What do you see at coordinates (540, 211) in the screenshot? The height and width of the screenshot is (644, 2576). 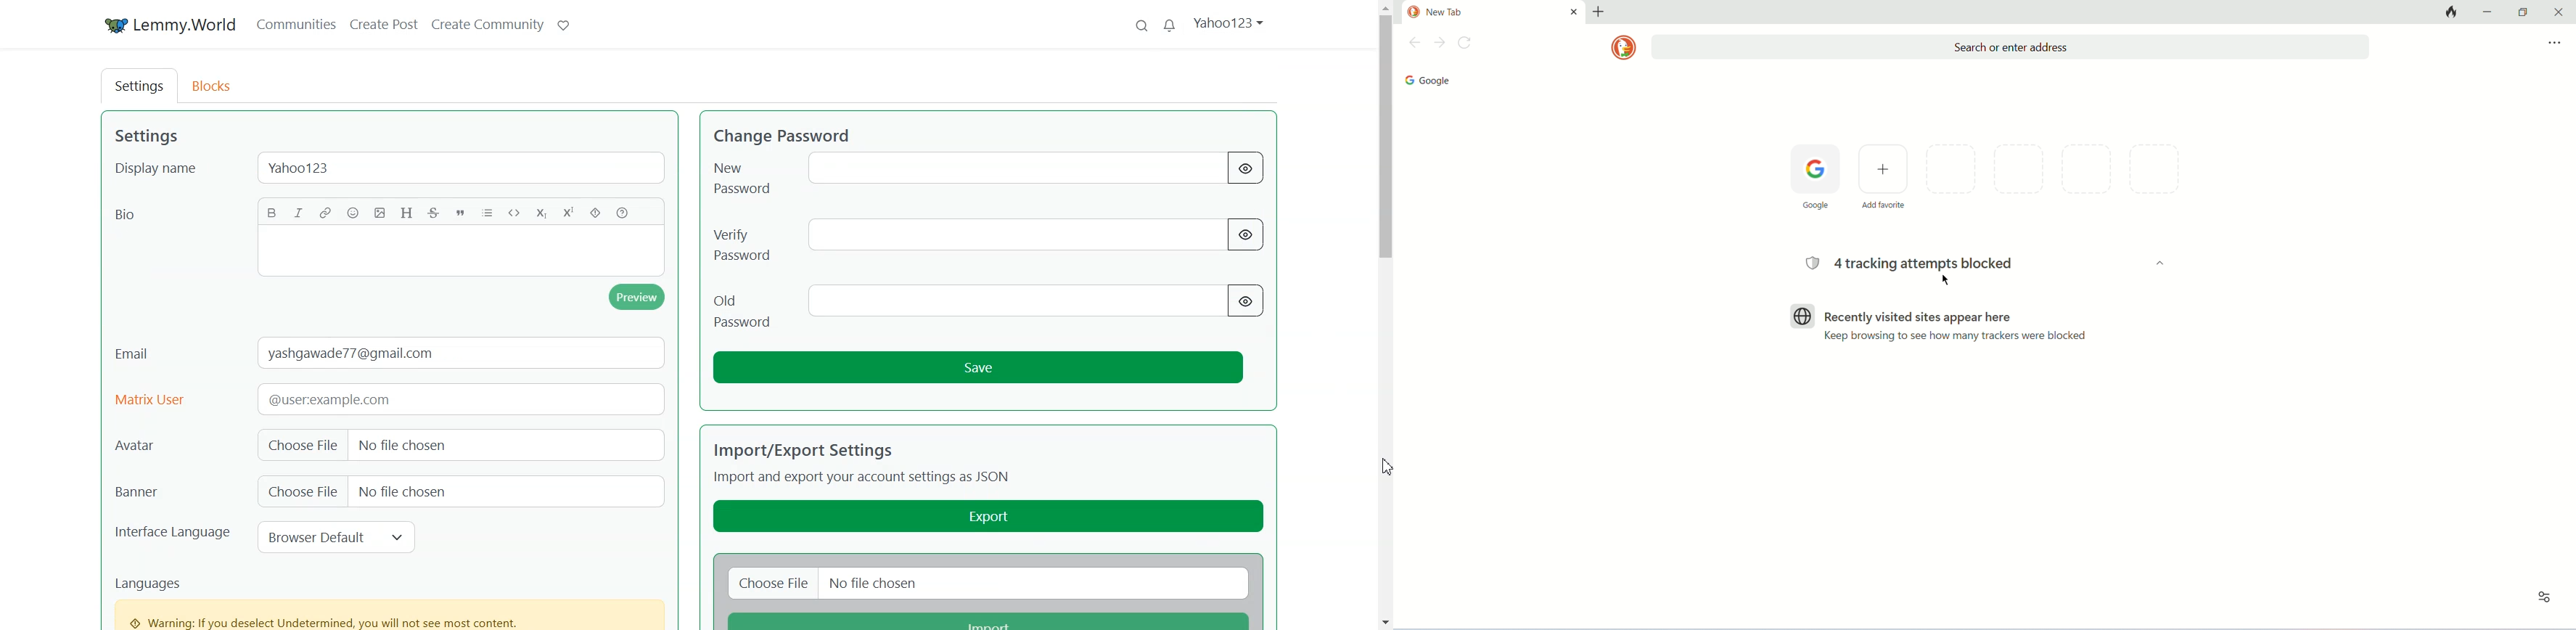 I see `Subscript` at bounding box center [540, 211].